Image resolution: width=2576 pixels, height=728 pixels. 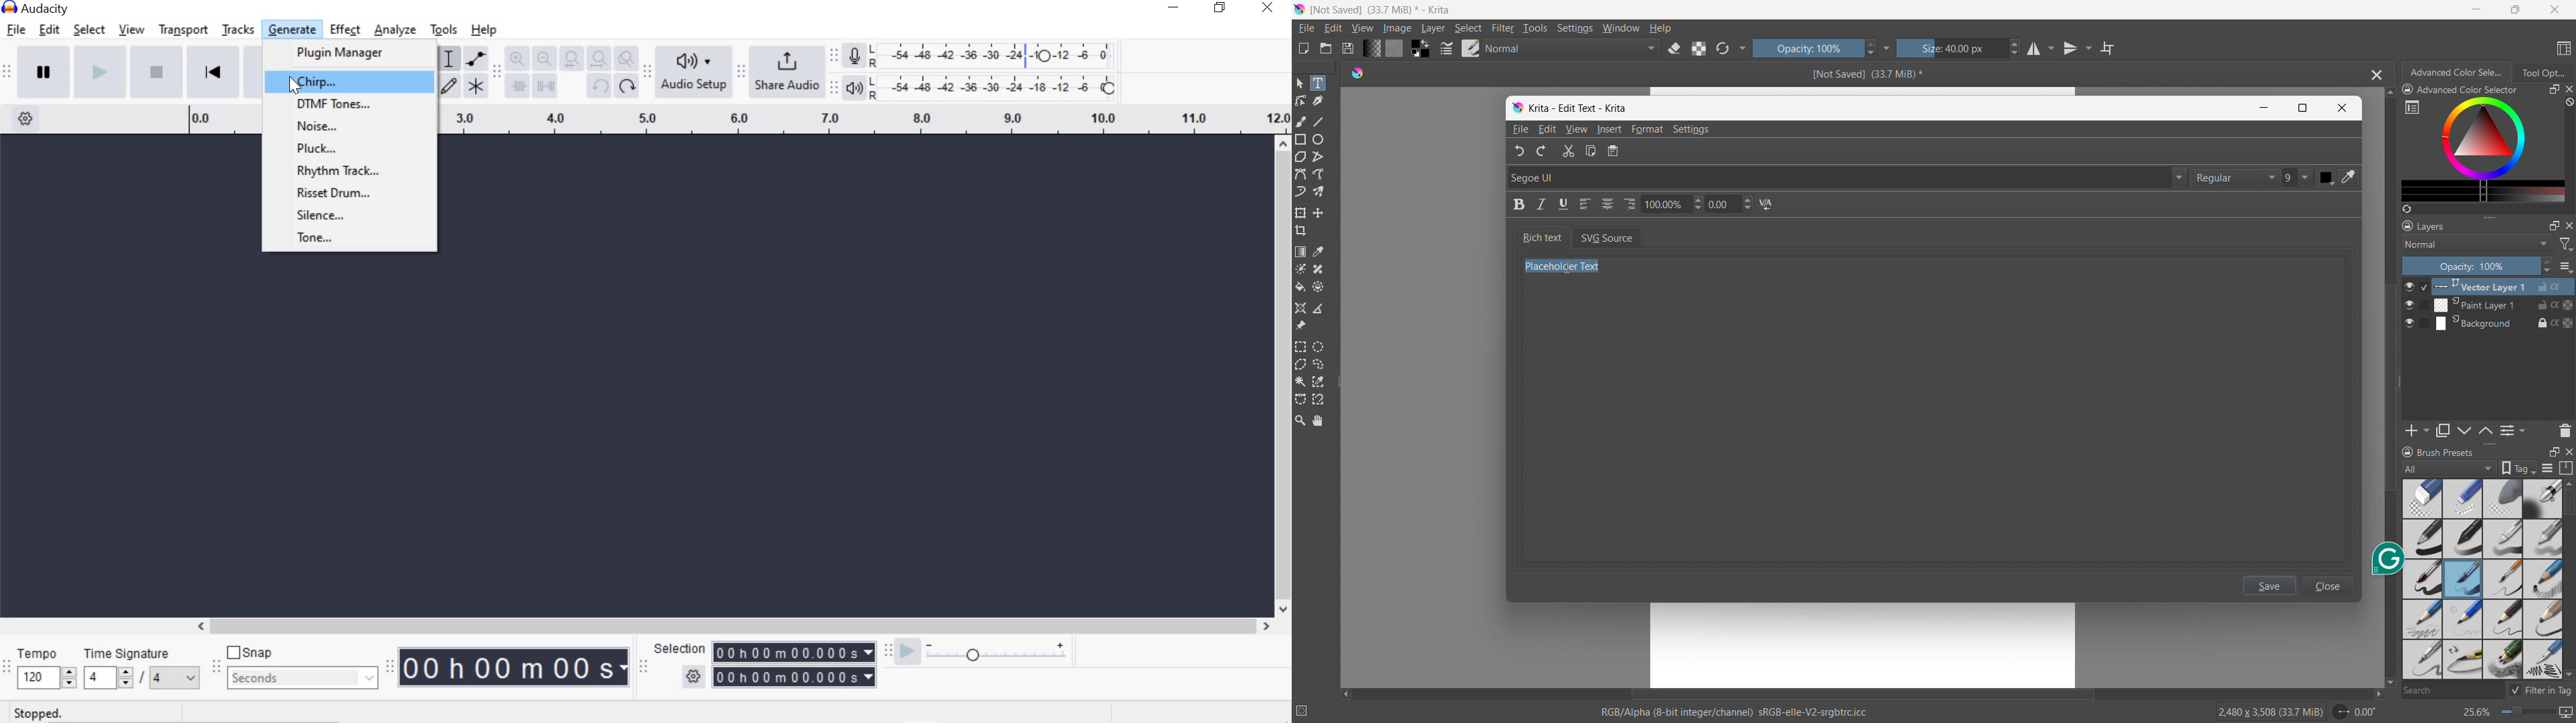 I want to click on looping region, so click(x=865, y=120).